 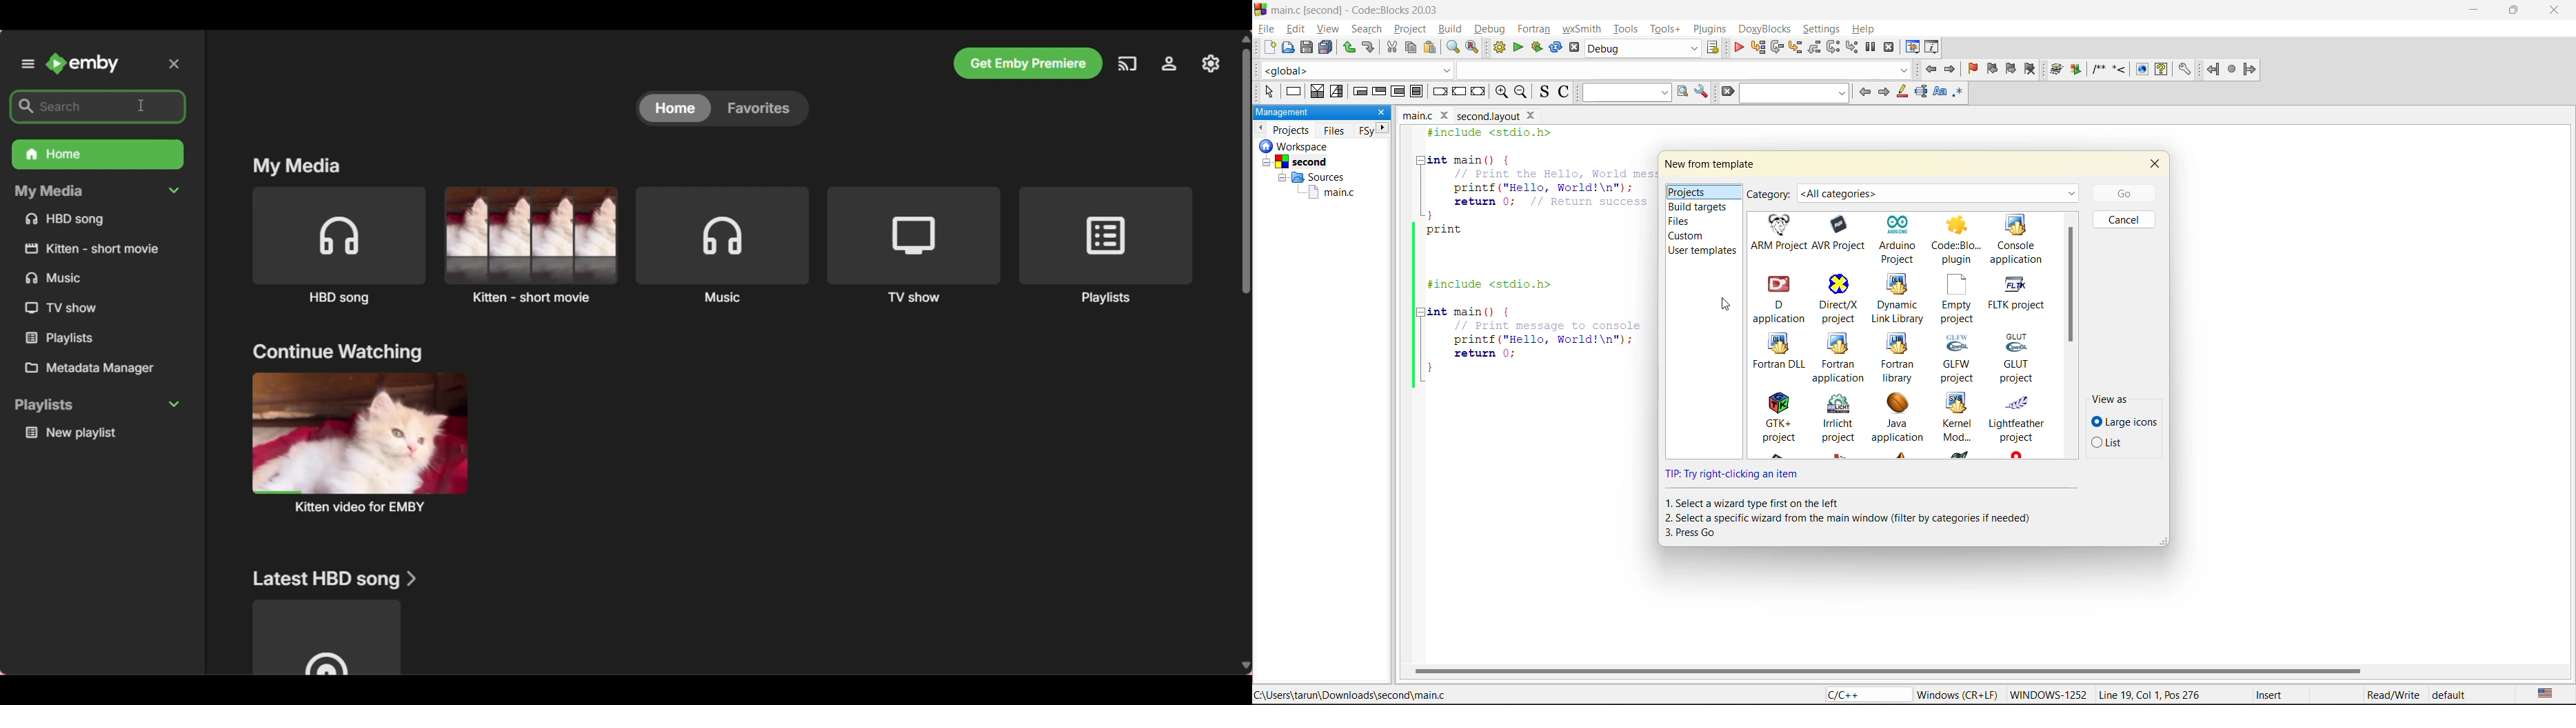 What do you see at coordinates (98, 405) in the screenshot?
I see `playlists` at bounding box center [98, 405].